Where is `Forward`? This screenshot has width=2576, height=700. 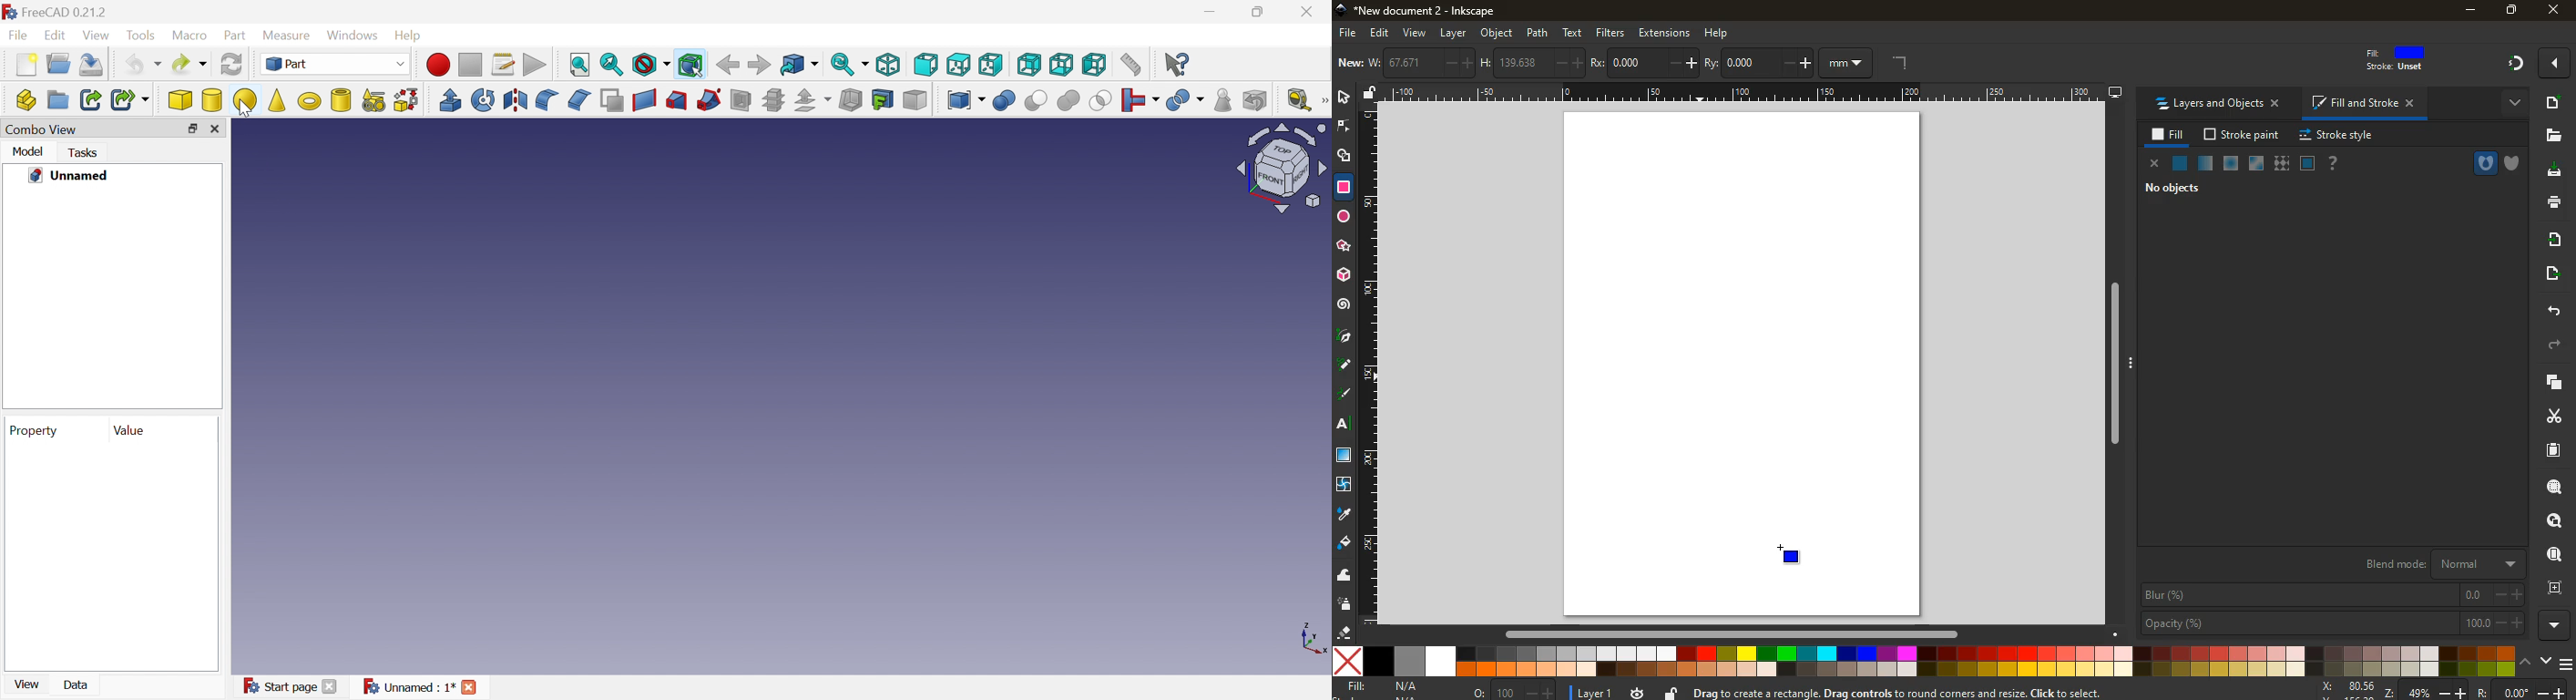
Forward is located at coordinates (760, 66).